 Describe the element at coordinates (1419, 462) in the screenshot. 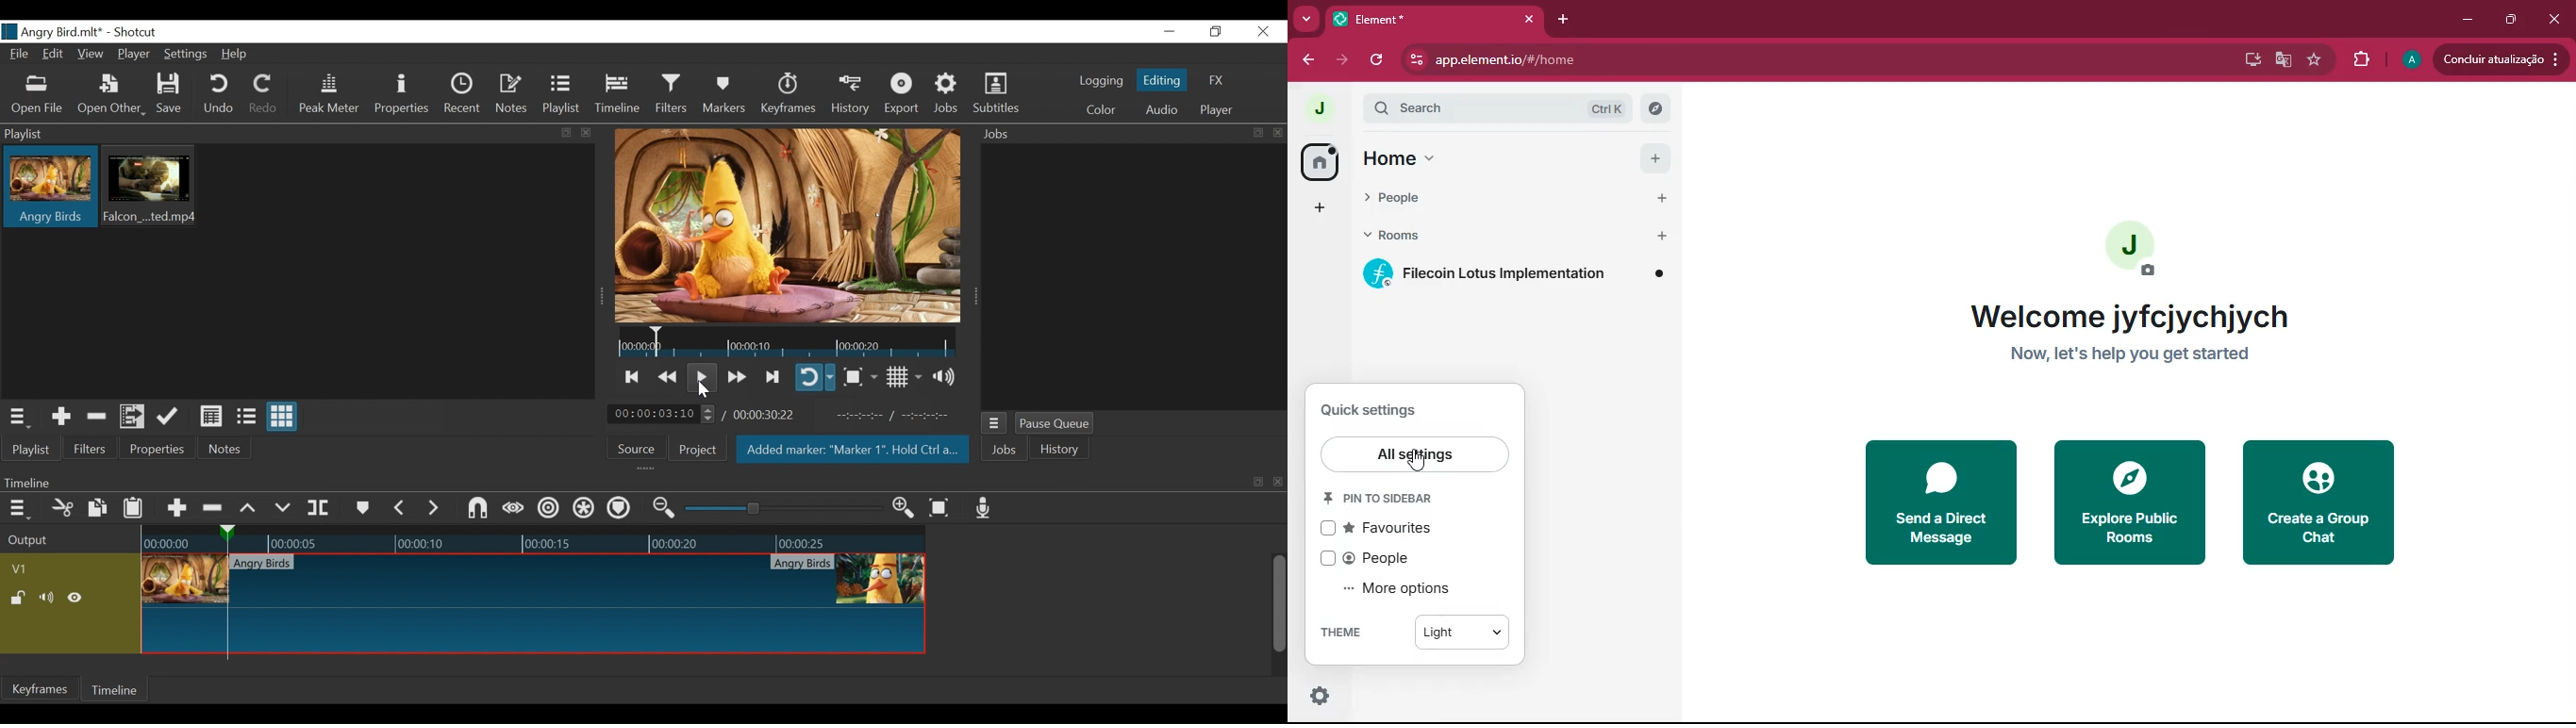

I see `cursor on all settings` at that location.